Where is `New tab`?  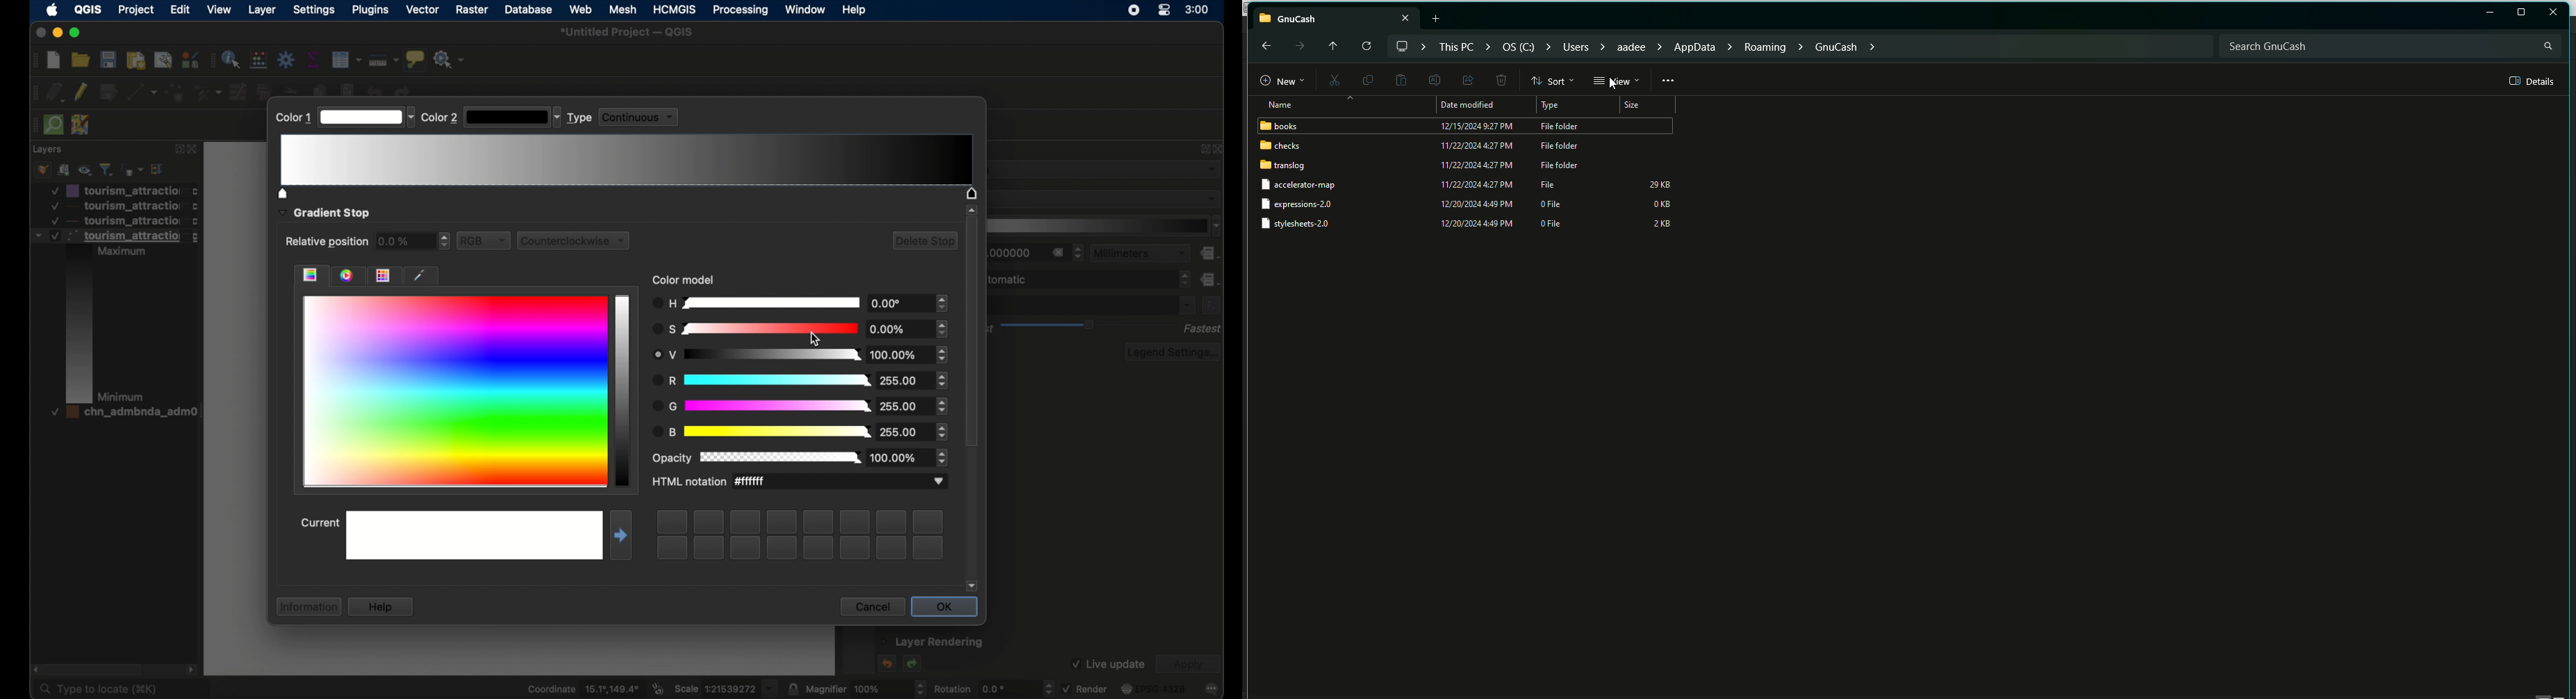 New tab is located at coordinates (1438, 18).